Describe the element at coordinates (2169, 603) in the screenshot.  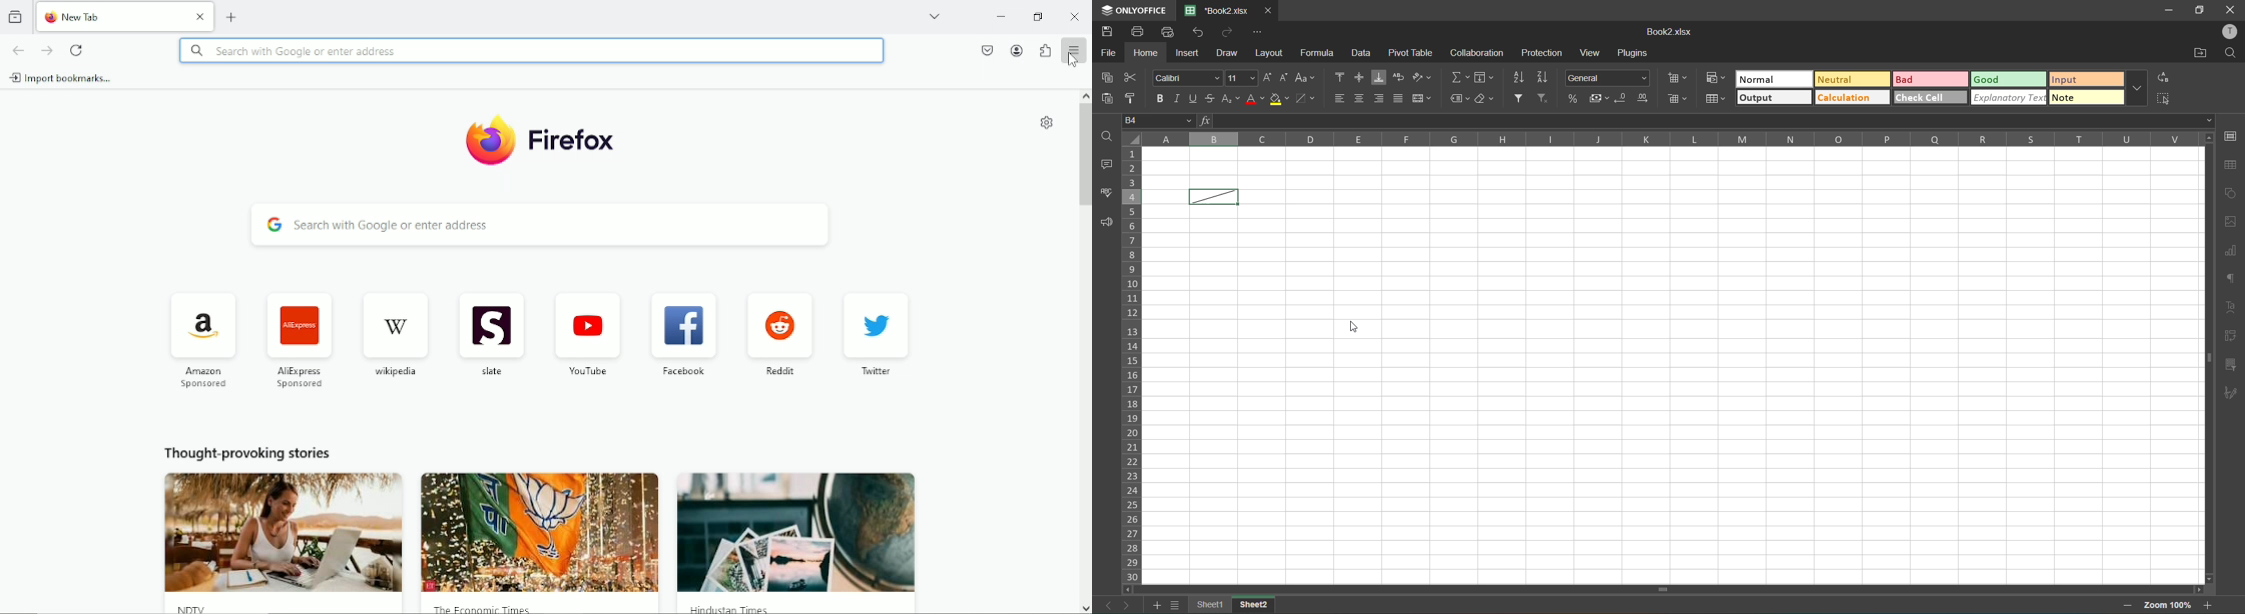
I see `zoom factor` at that location.